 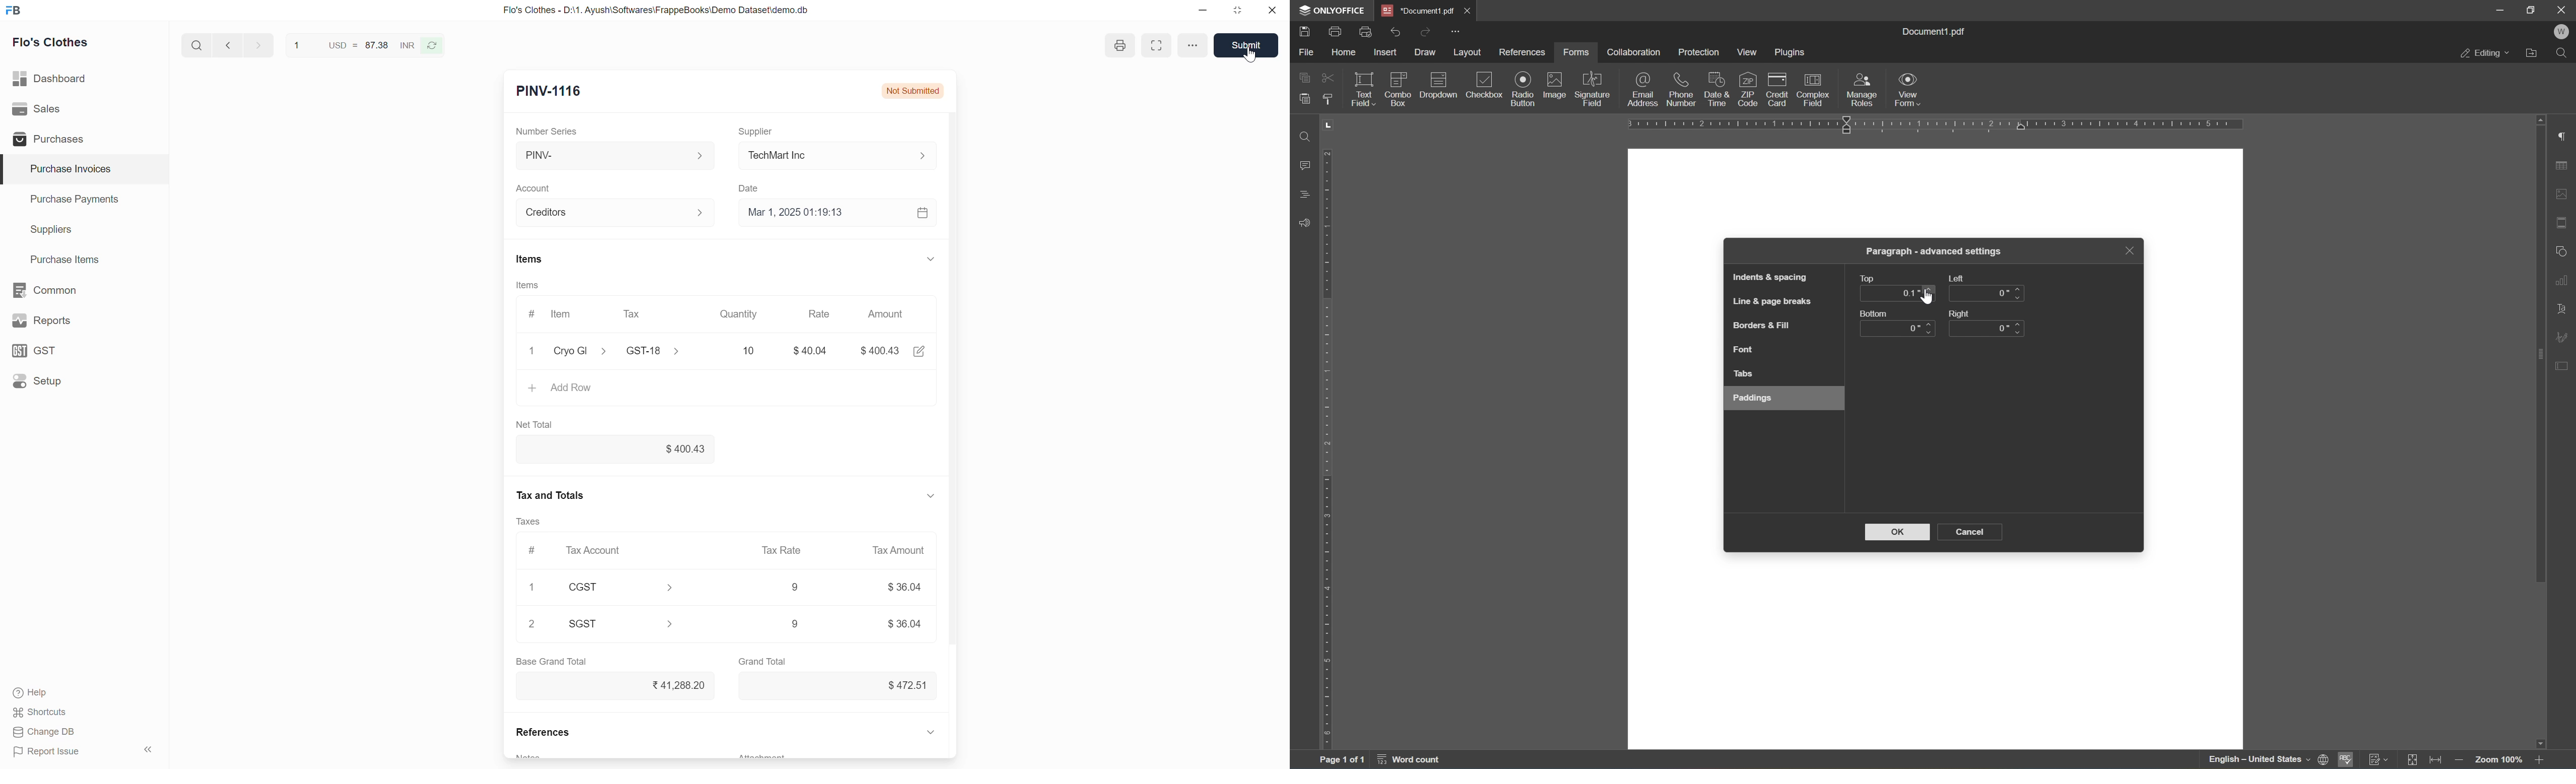 What do you see at coordinates (2563, 32) in the screenshot?
I see `W` at bounding box center [2563, 32].